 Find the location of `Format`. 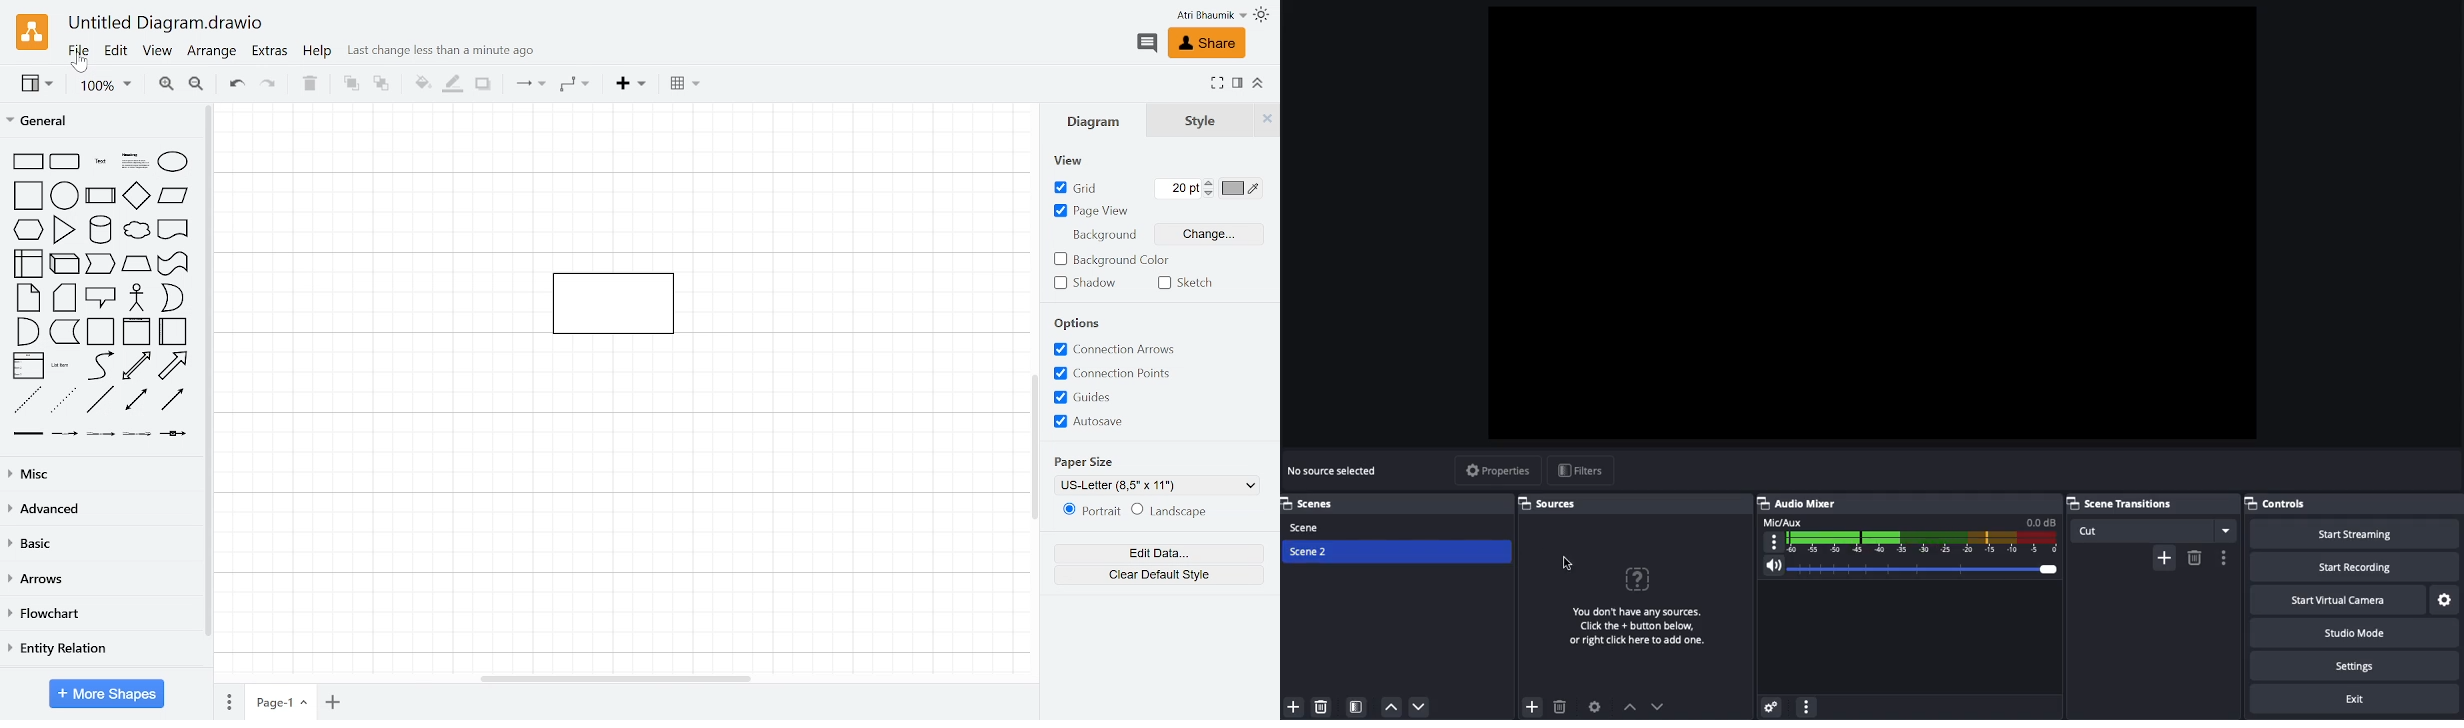

Format is located at coordinates (1237, 82).